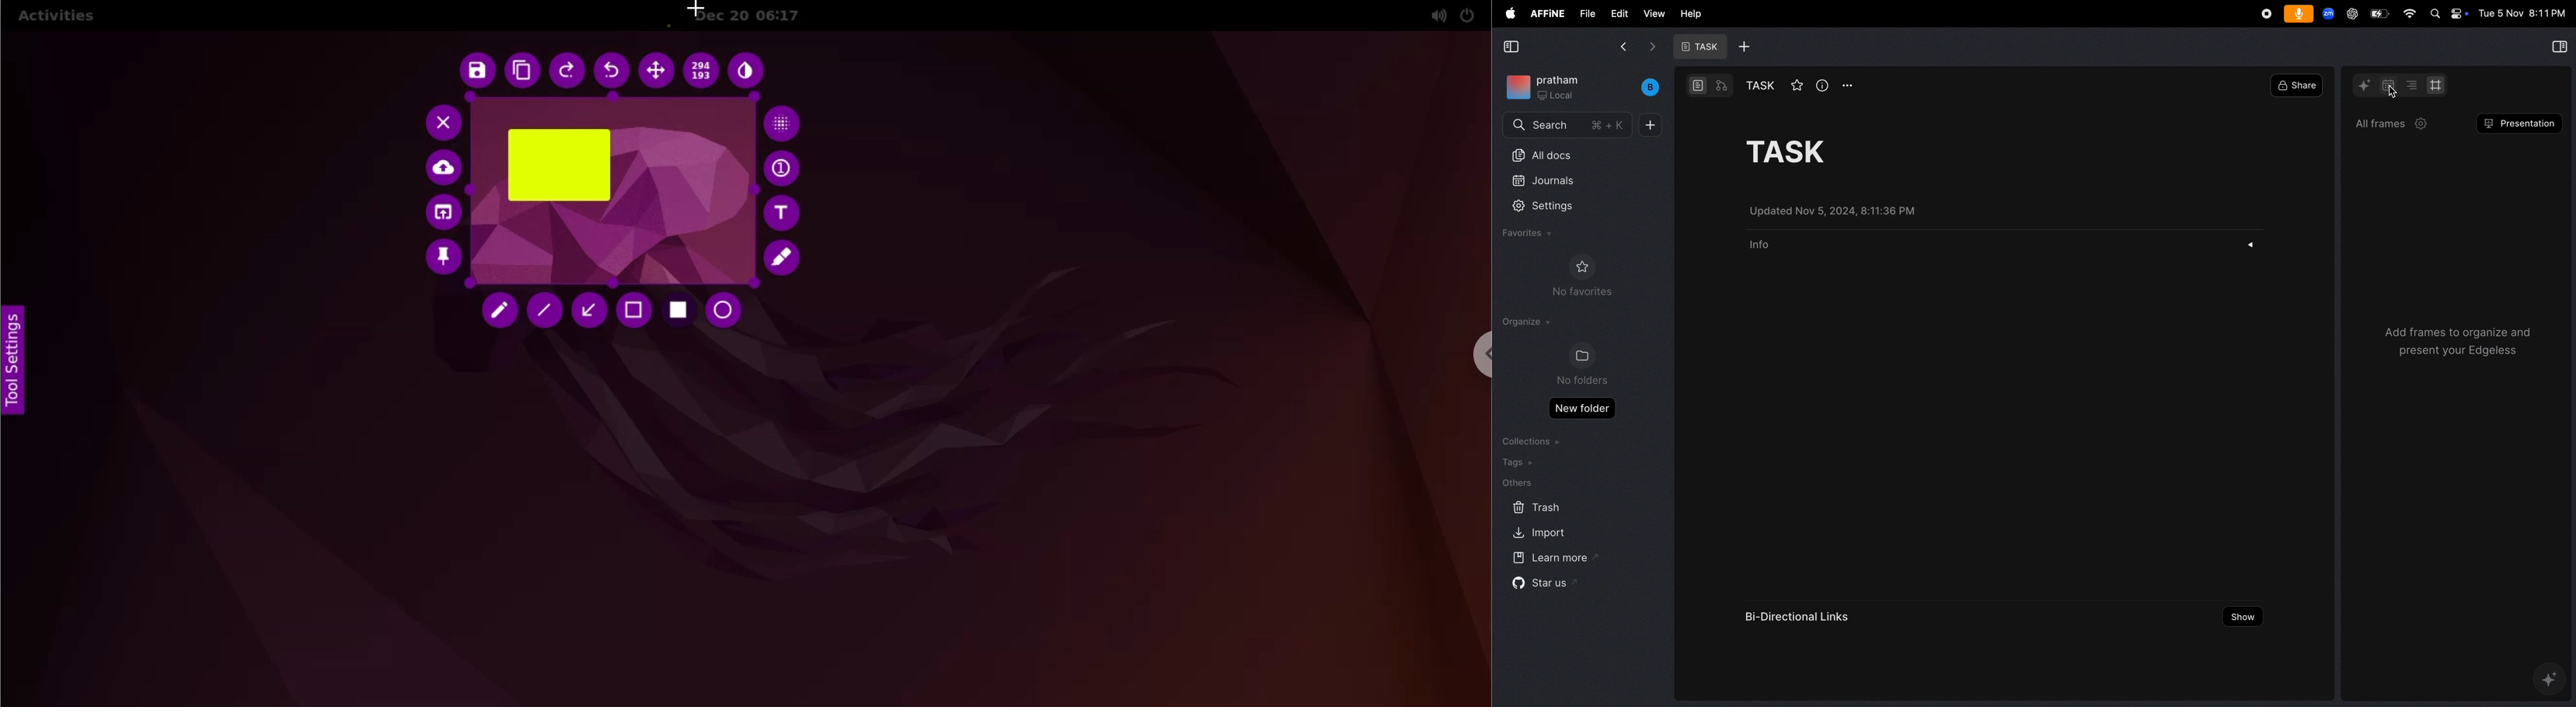  What do you see at coordinates (1623, 45) in the screenshot?
I see `back` at bounding box center [1623, 45].